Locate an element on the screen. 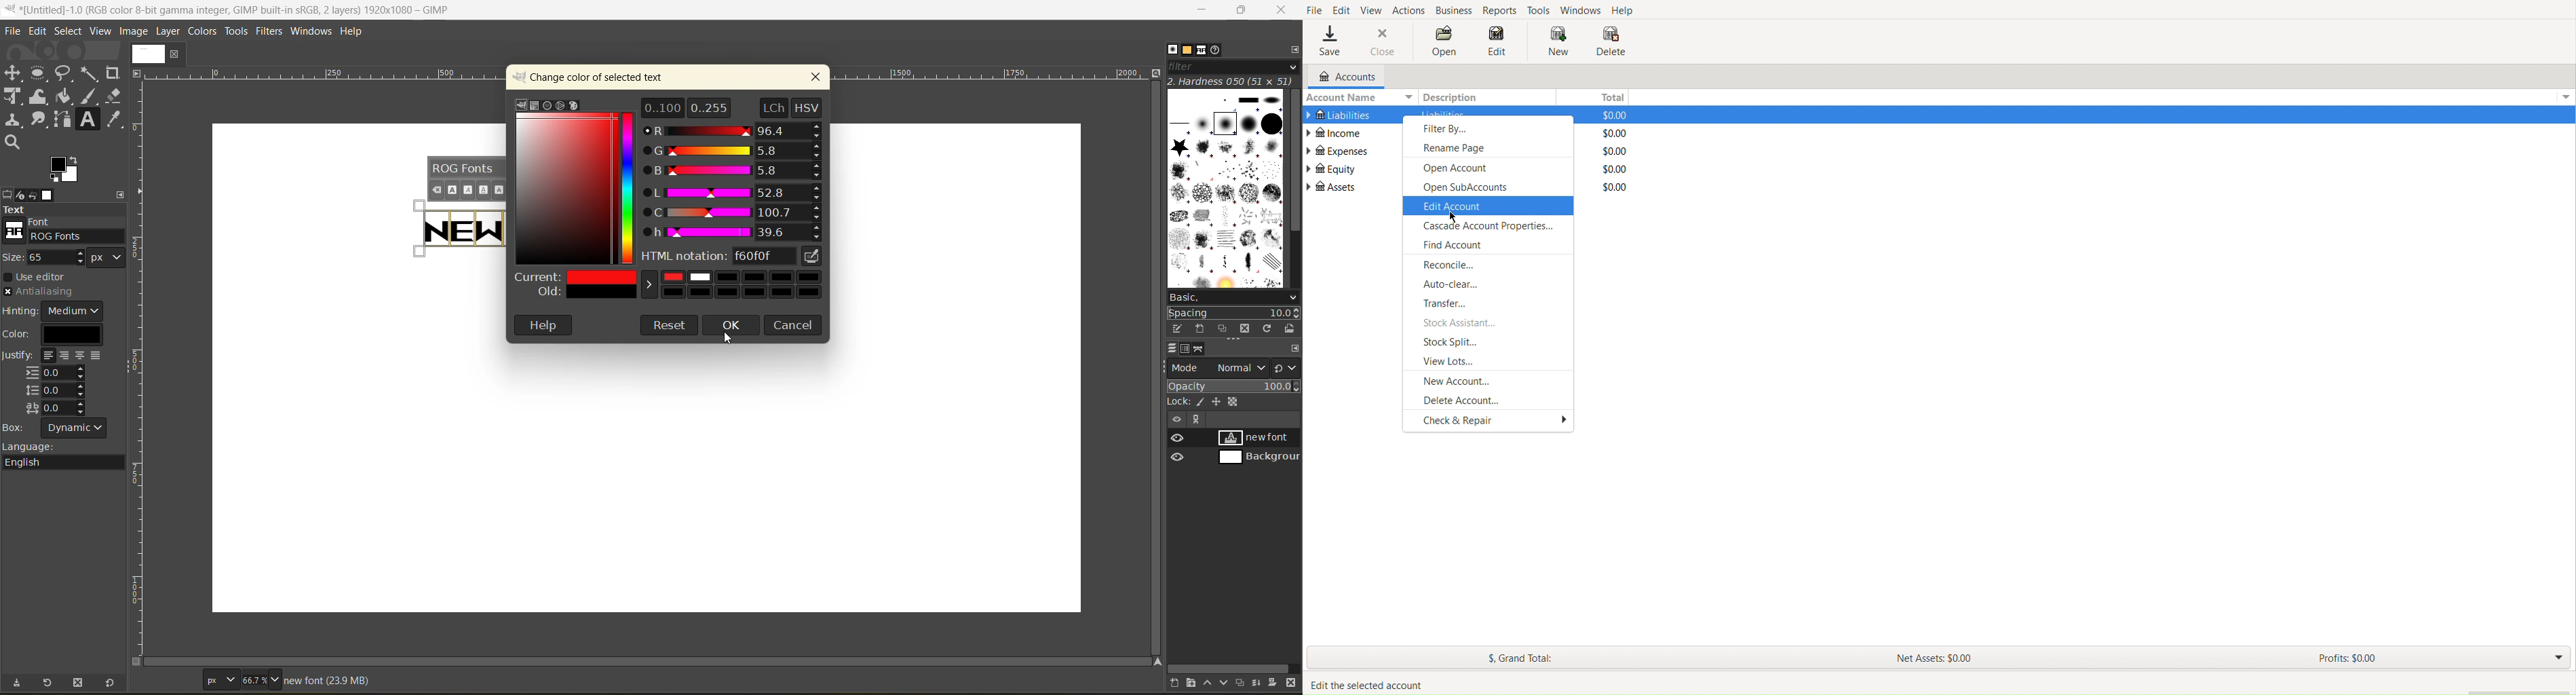 The width and height of the screenshot is (2576, 700). Check & Repair is located at coordinates (1496, 422).